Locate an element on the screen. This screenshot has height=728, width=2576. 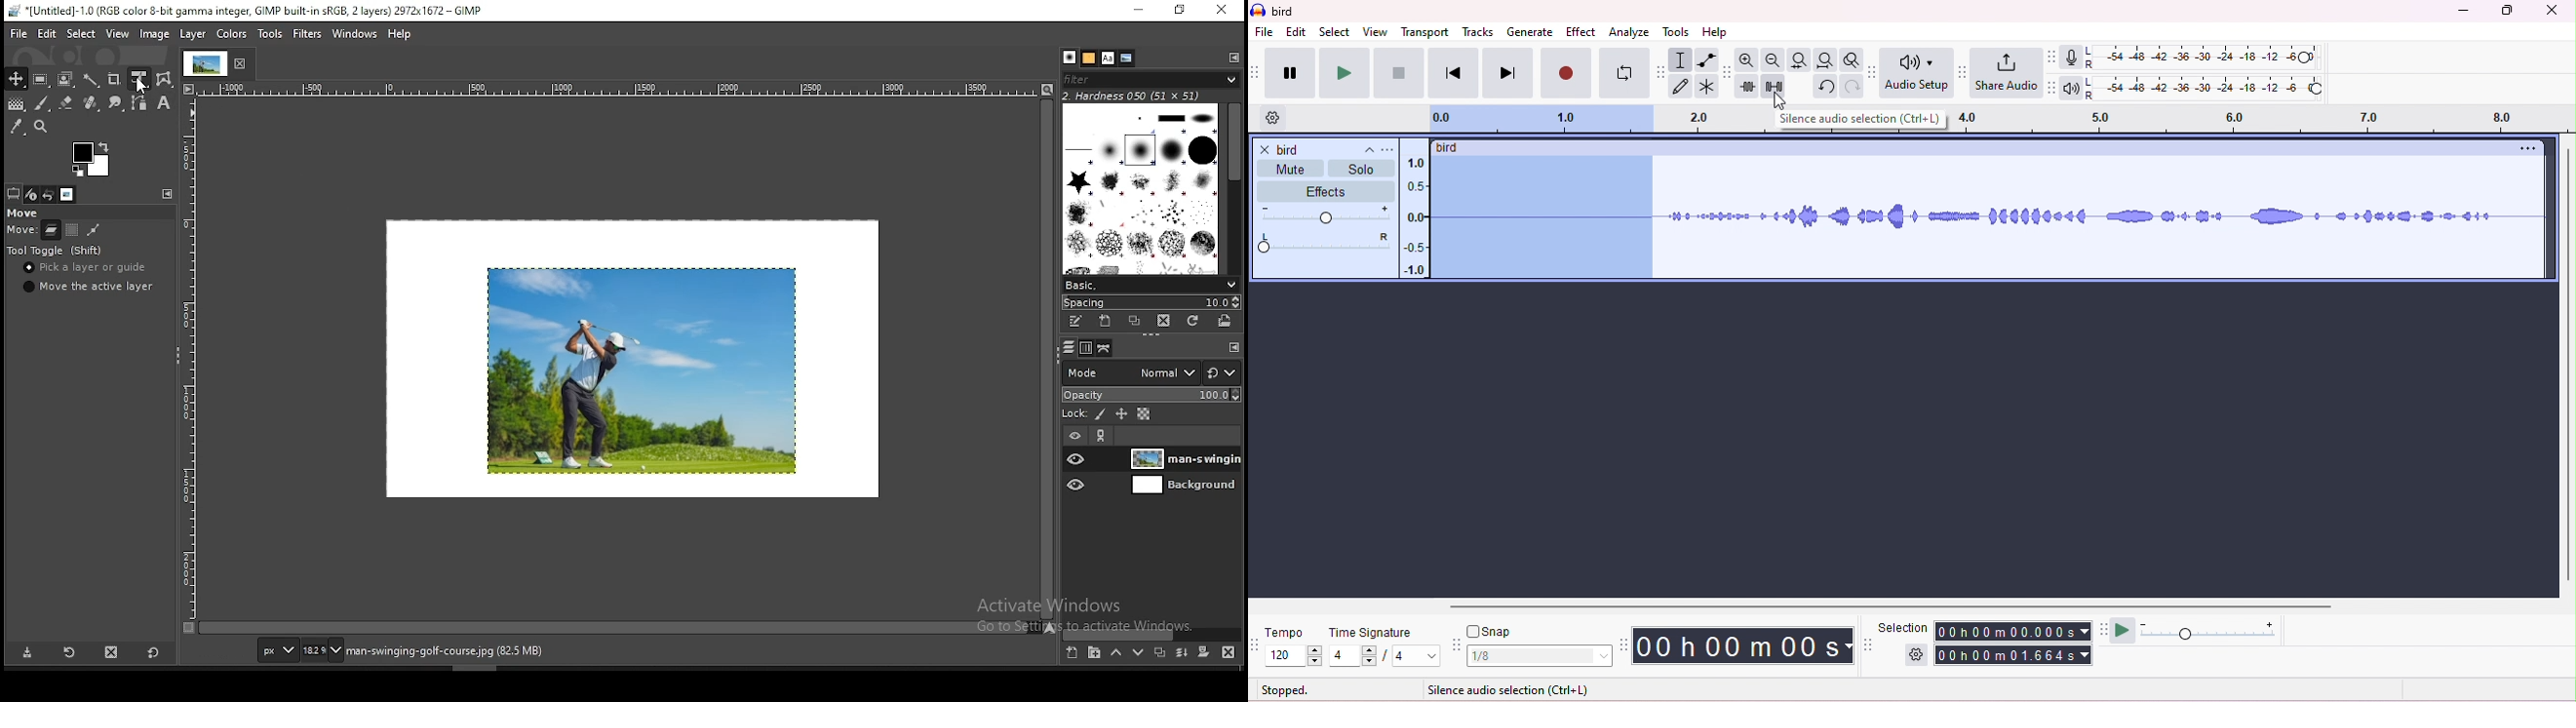
blend mode is located at coordinates (1151, 372).